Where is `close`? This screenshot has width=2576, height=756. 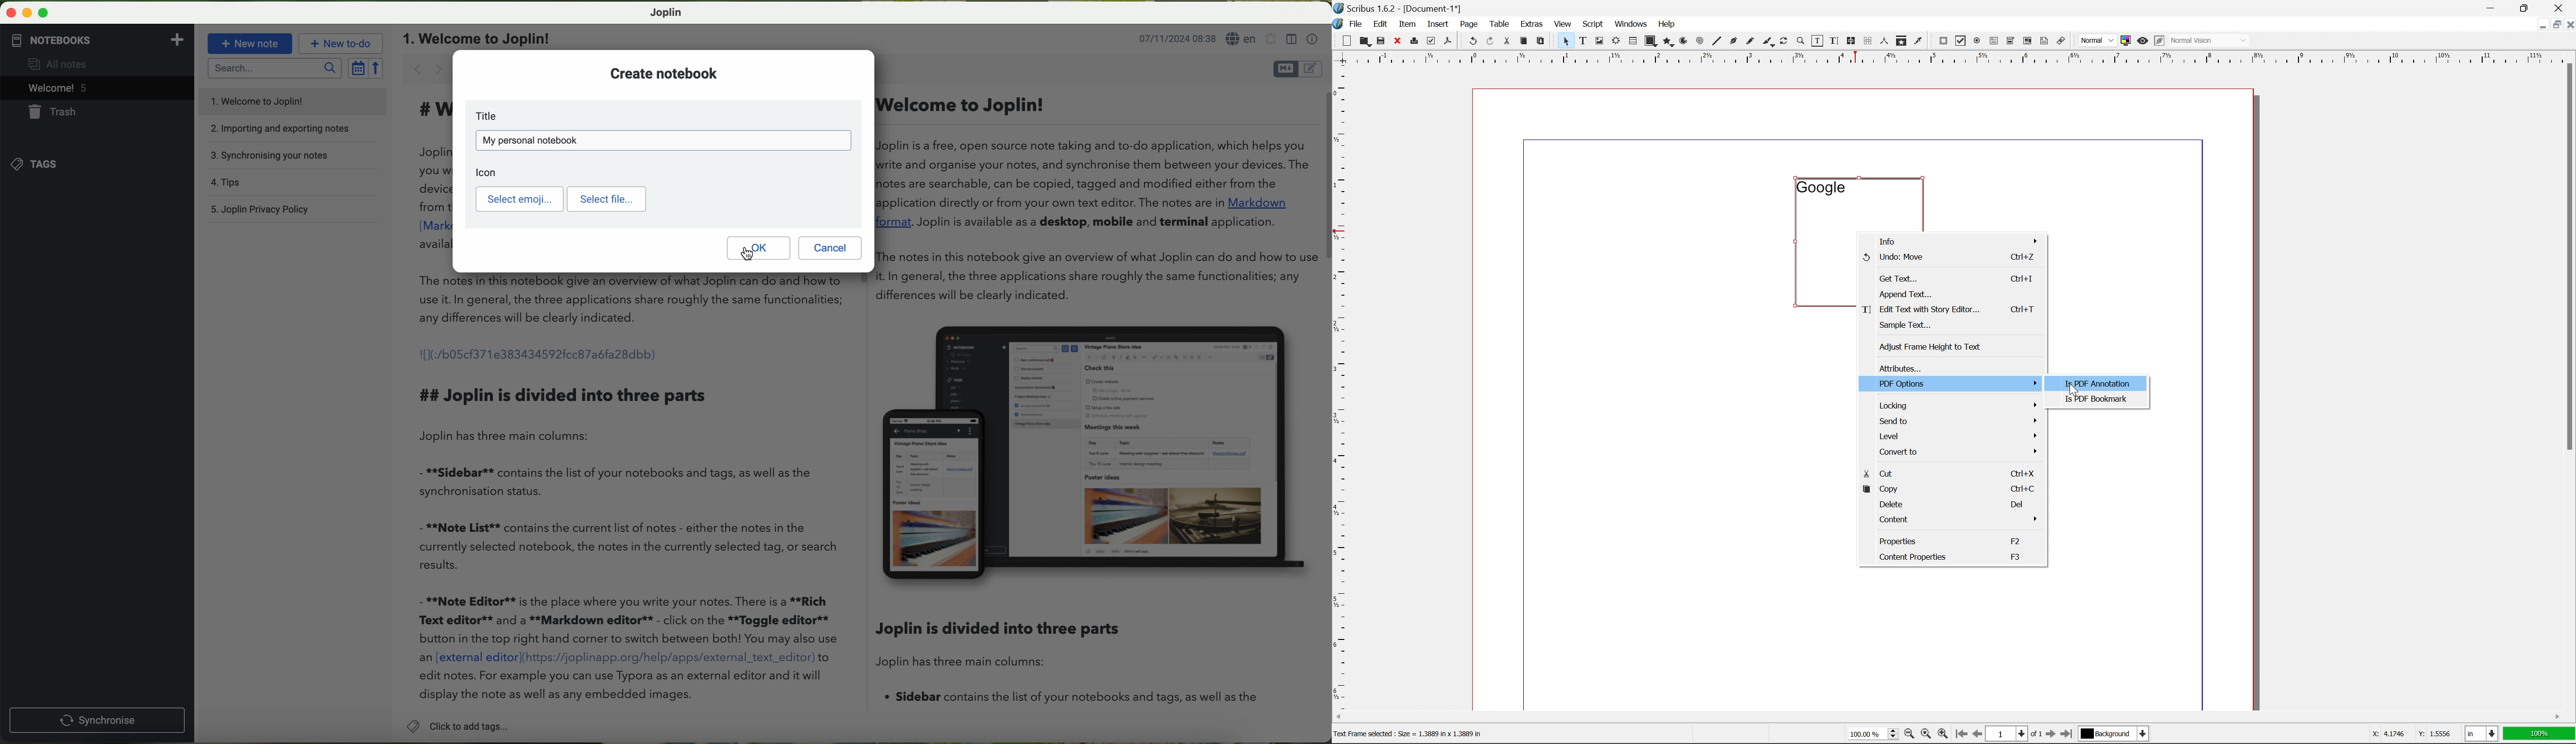 close is located at coordinates (11, 13).